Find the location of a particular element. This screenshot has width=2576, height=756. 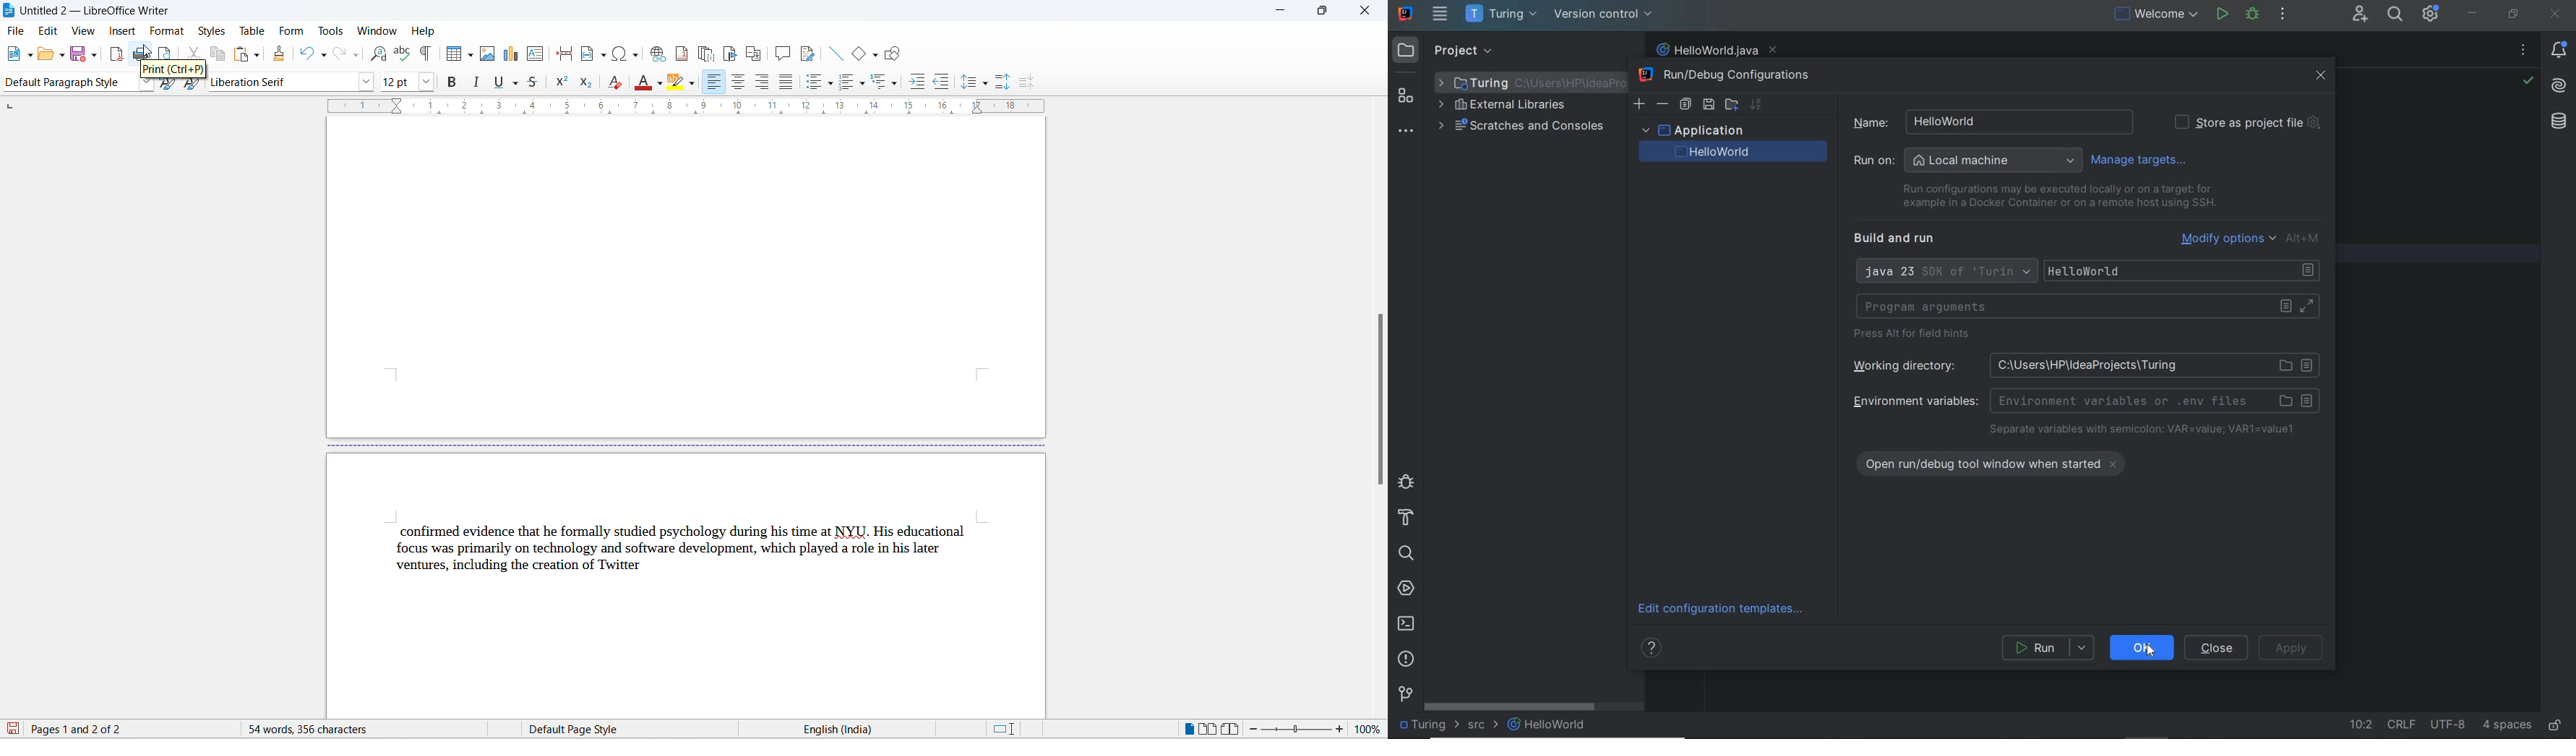

insert footnote is located at coordinates (679, 54).